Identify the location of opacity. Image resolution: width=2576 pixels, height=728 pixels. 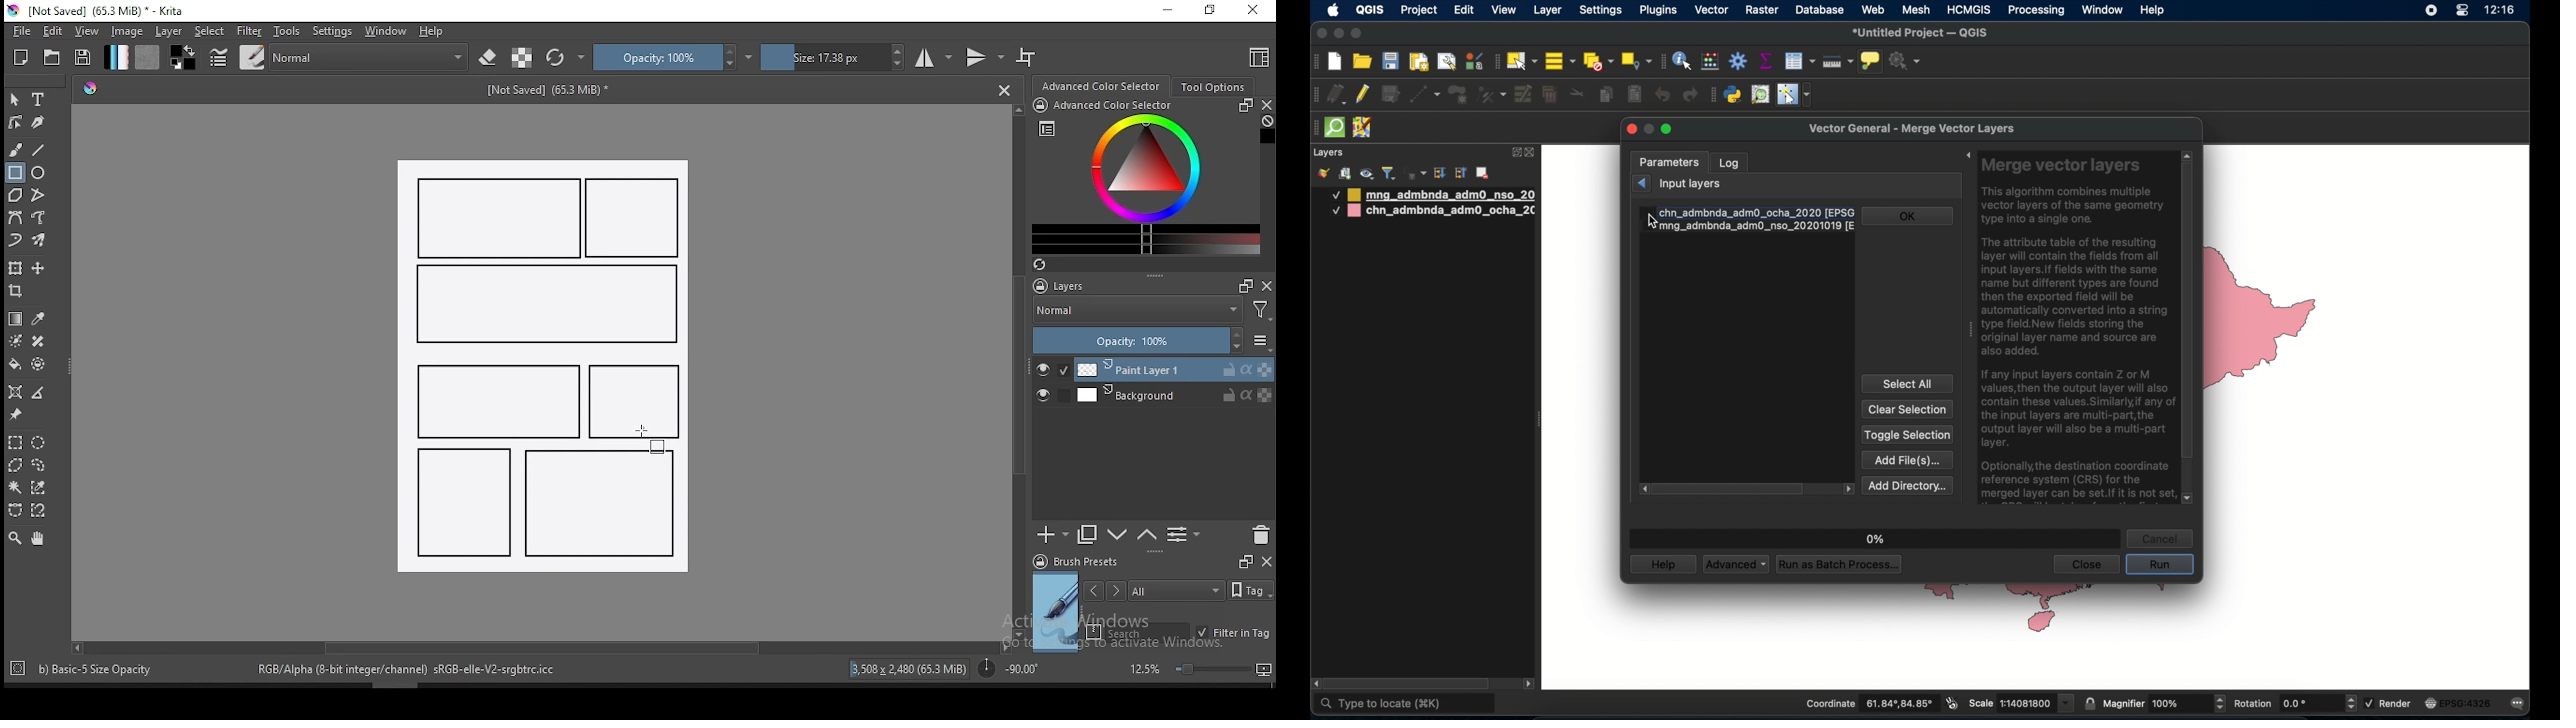
(1150, 342).